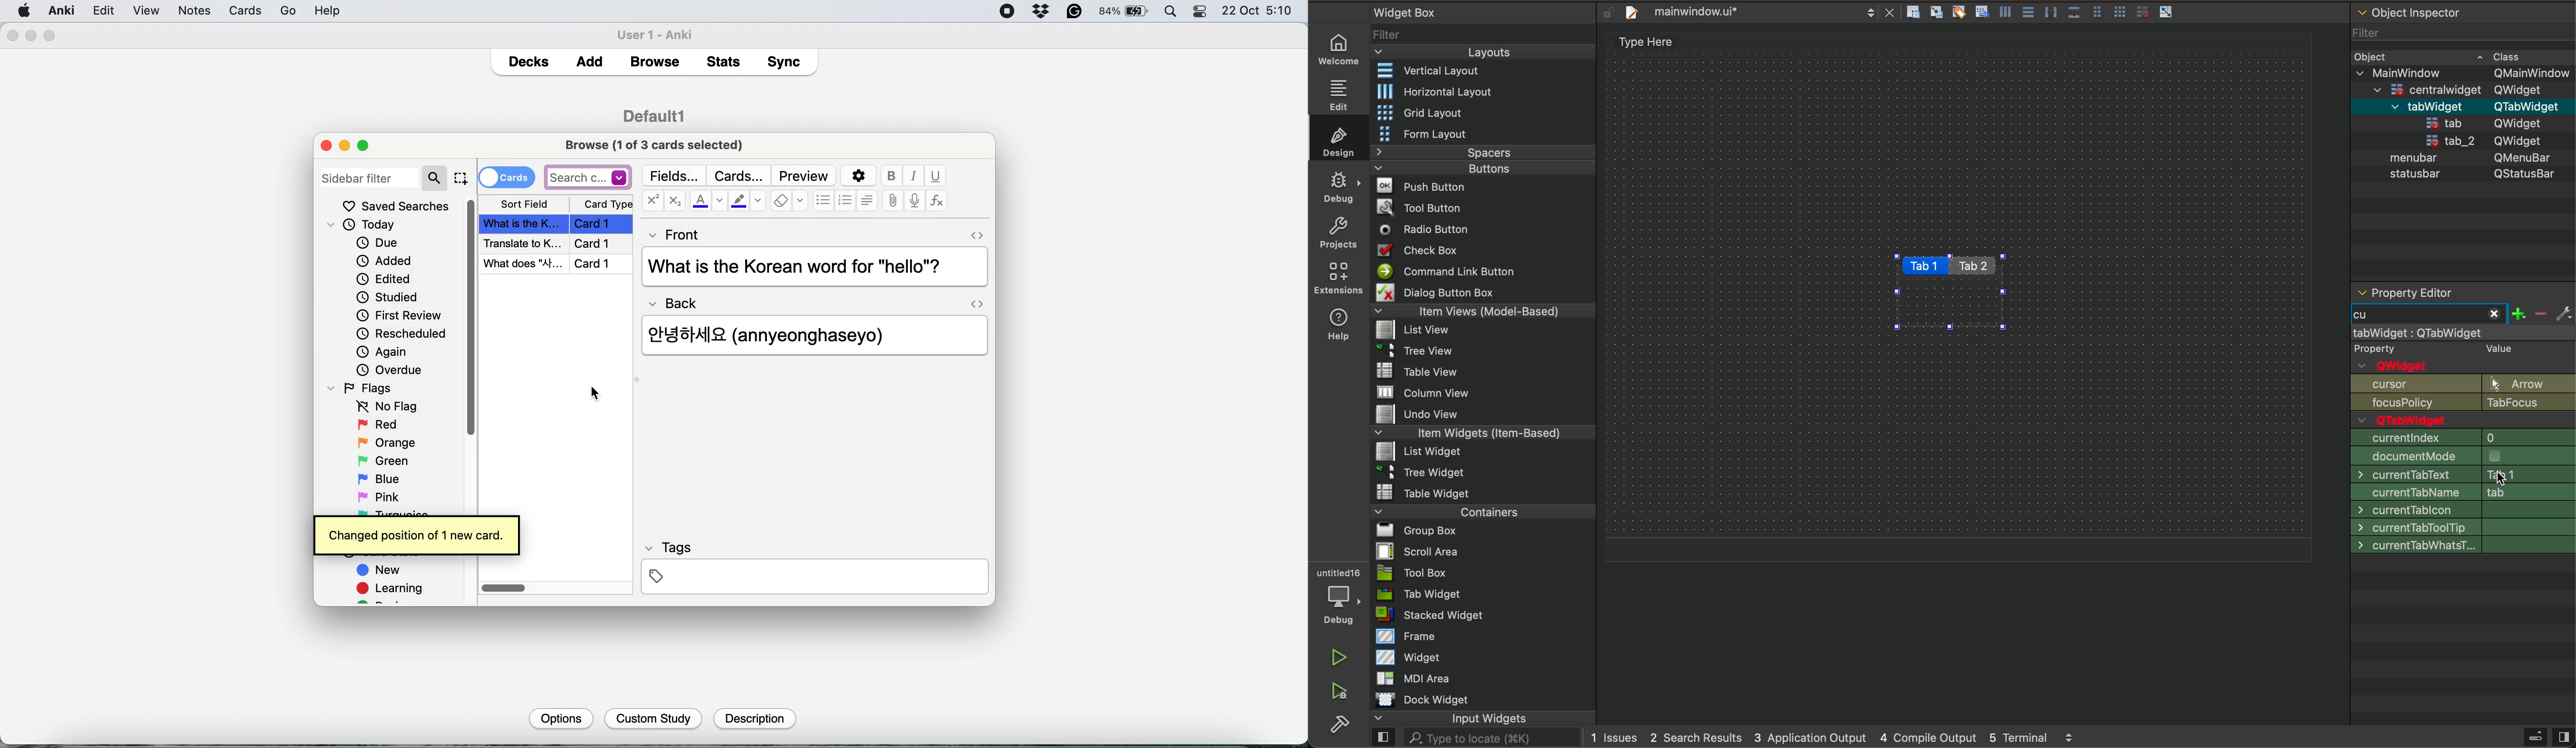  What do you see at coordinates (2461, 105) in the screenshot?
I see `menubar QMenuBar` at bounding box center [2461, 105].